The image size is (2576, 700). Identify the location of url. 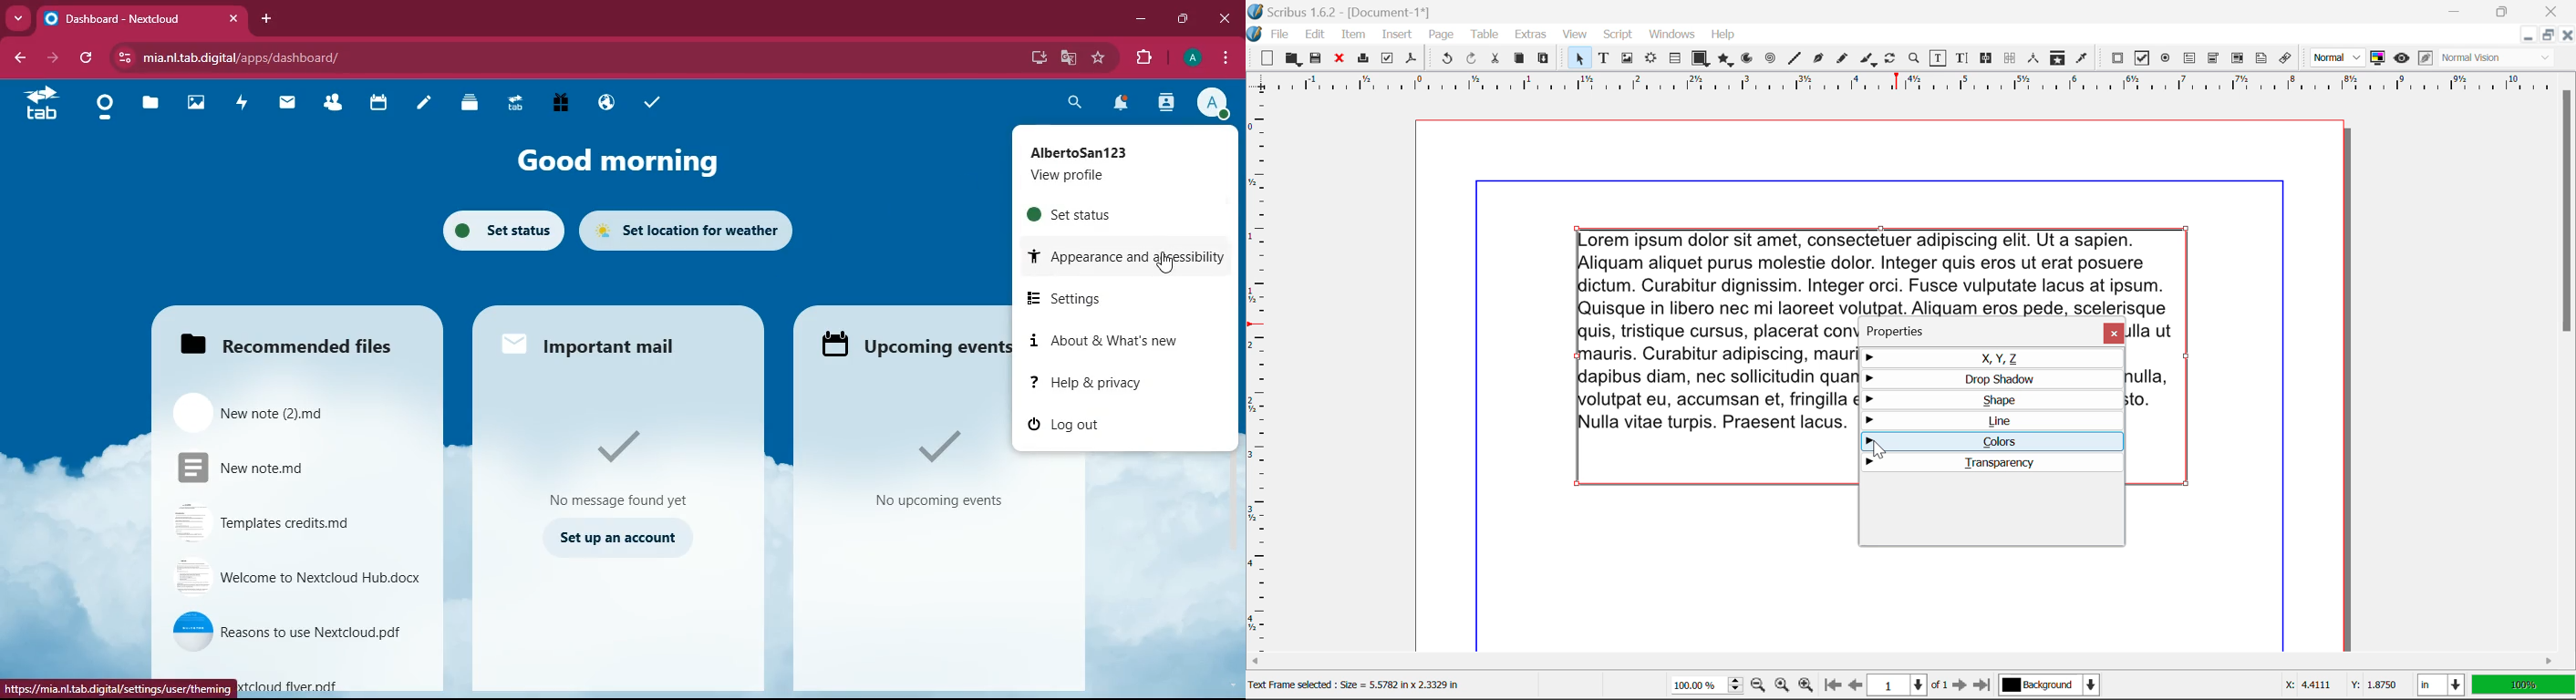
(269, 55).